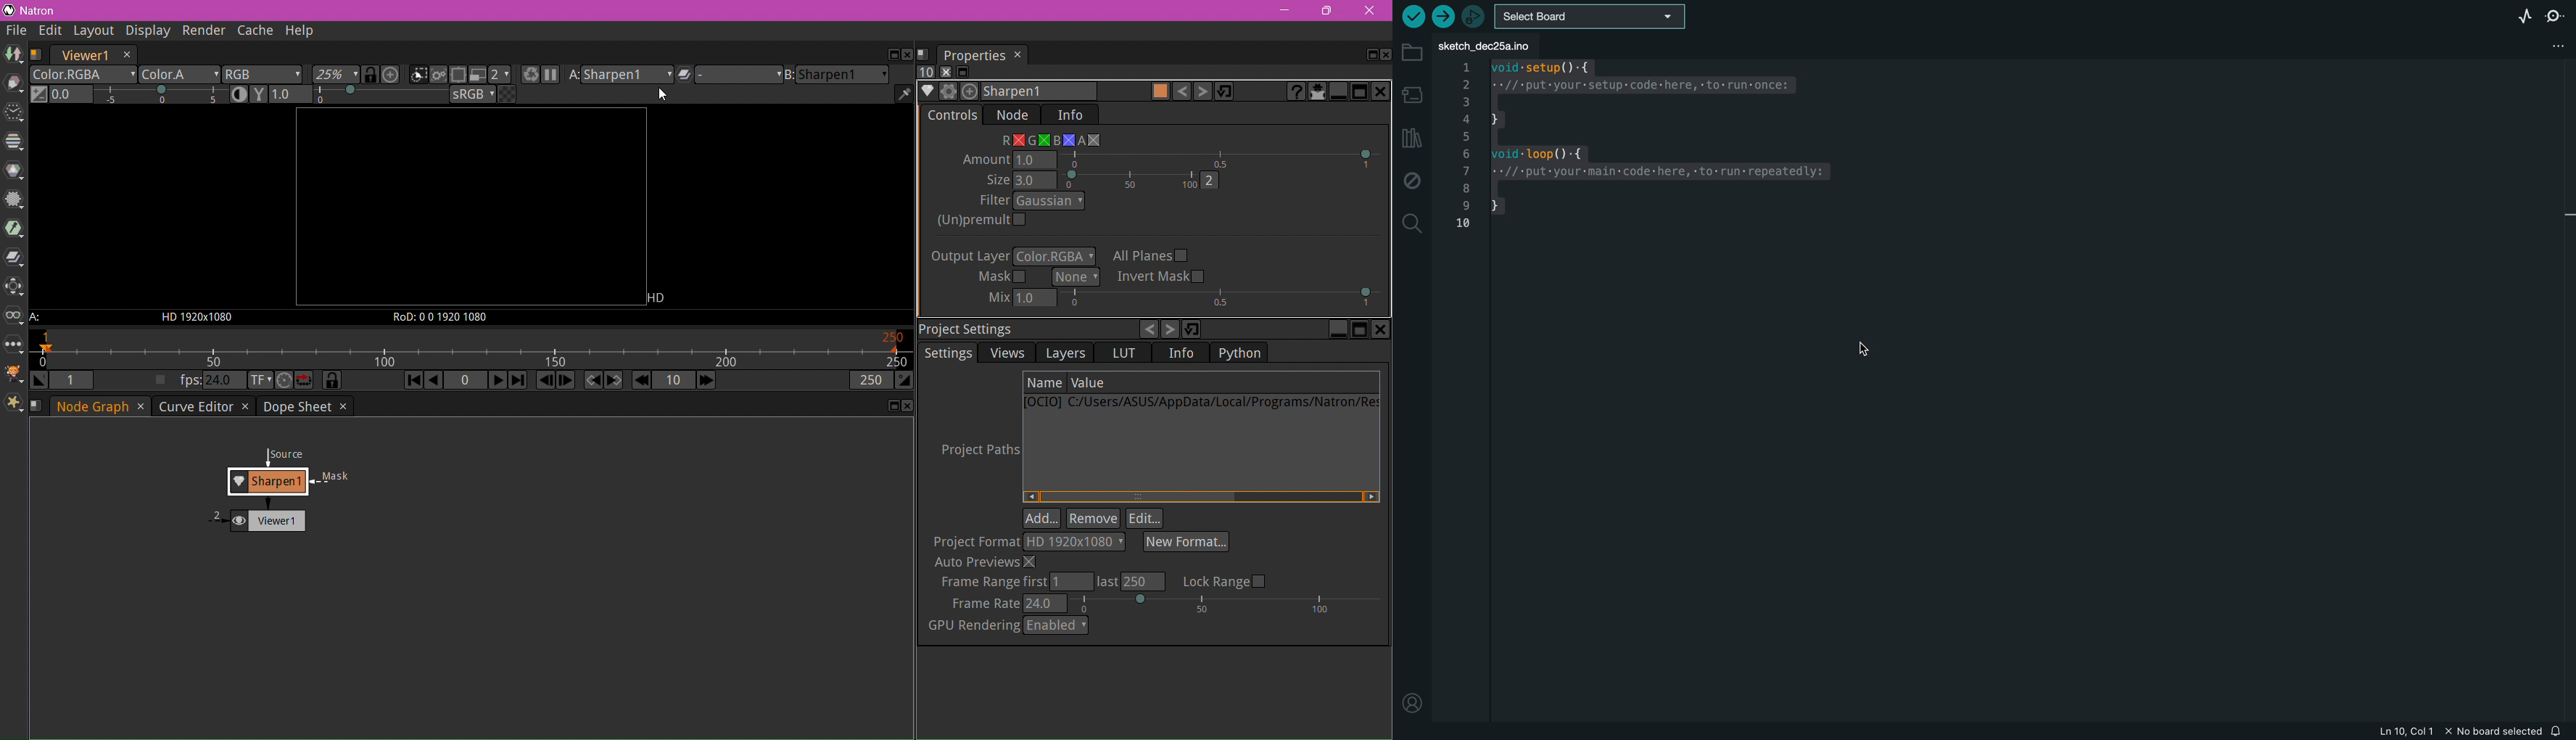 The height and width of the screenshot is (756, 2576). Describe the element at coordinates (2555, 16) in the screenshot. I see `serial  monitor` at that location.